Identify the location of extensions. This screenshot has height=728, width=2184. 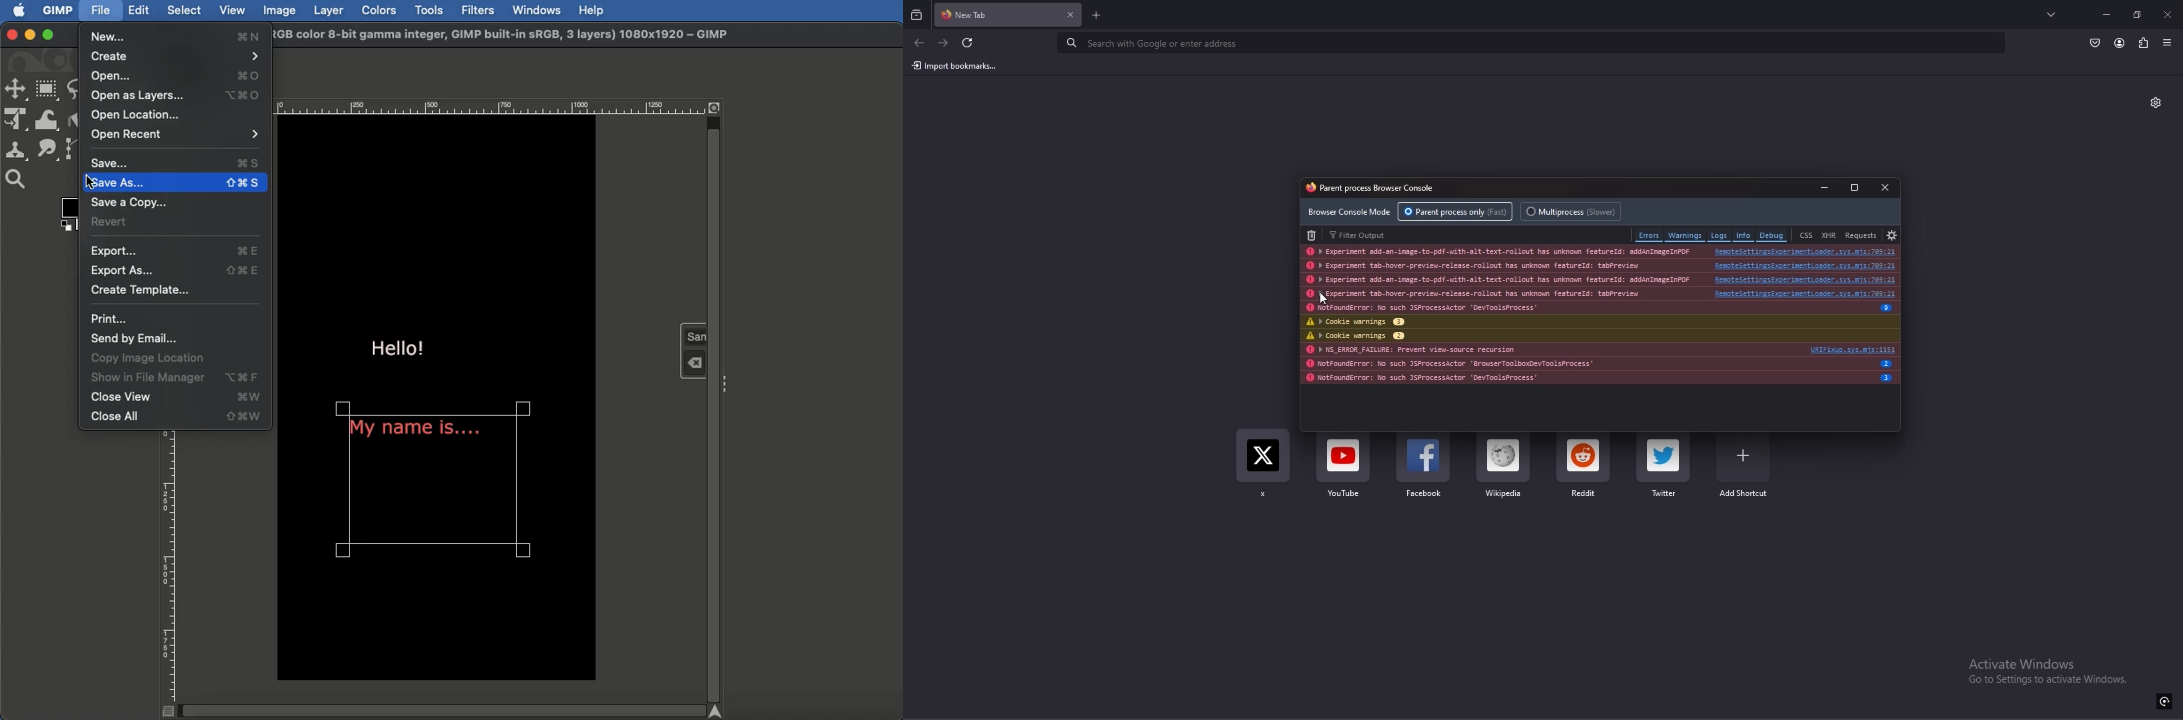
(2143, 44).